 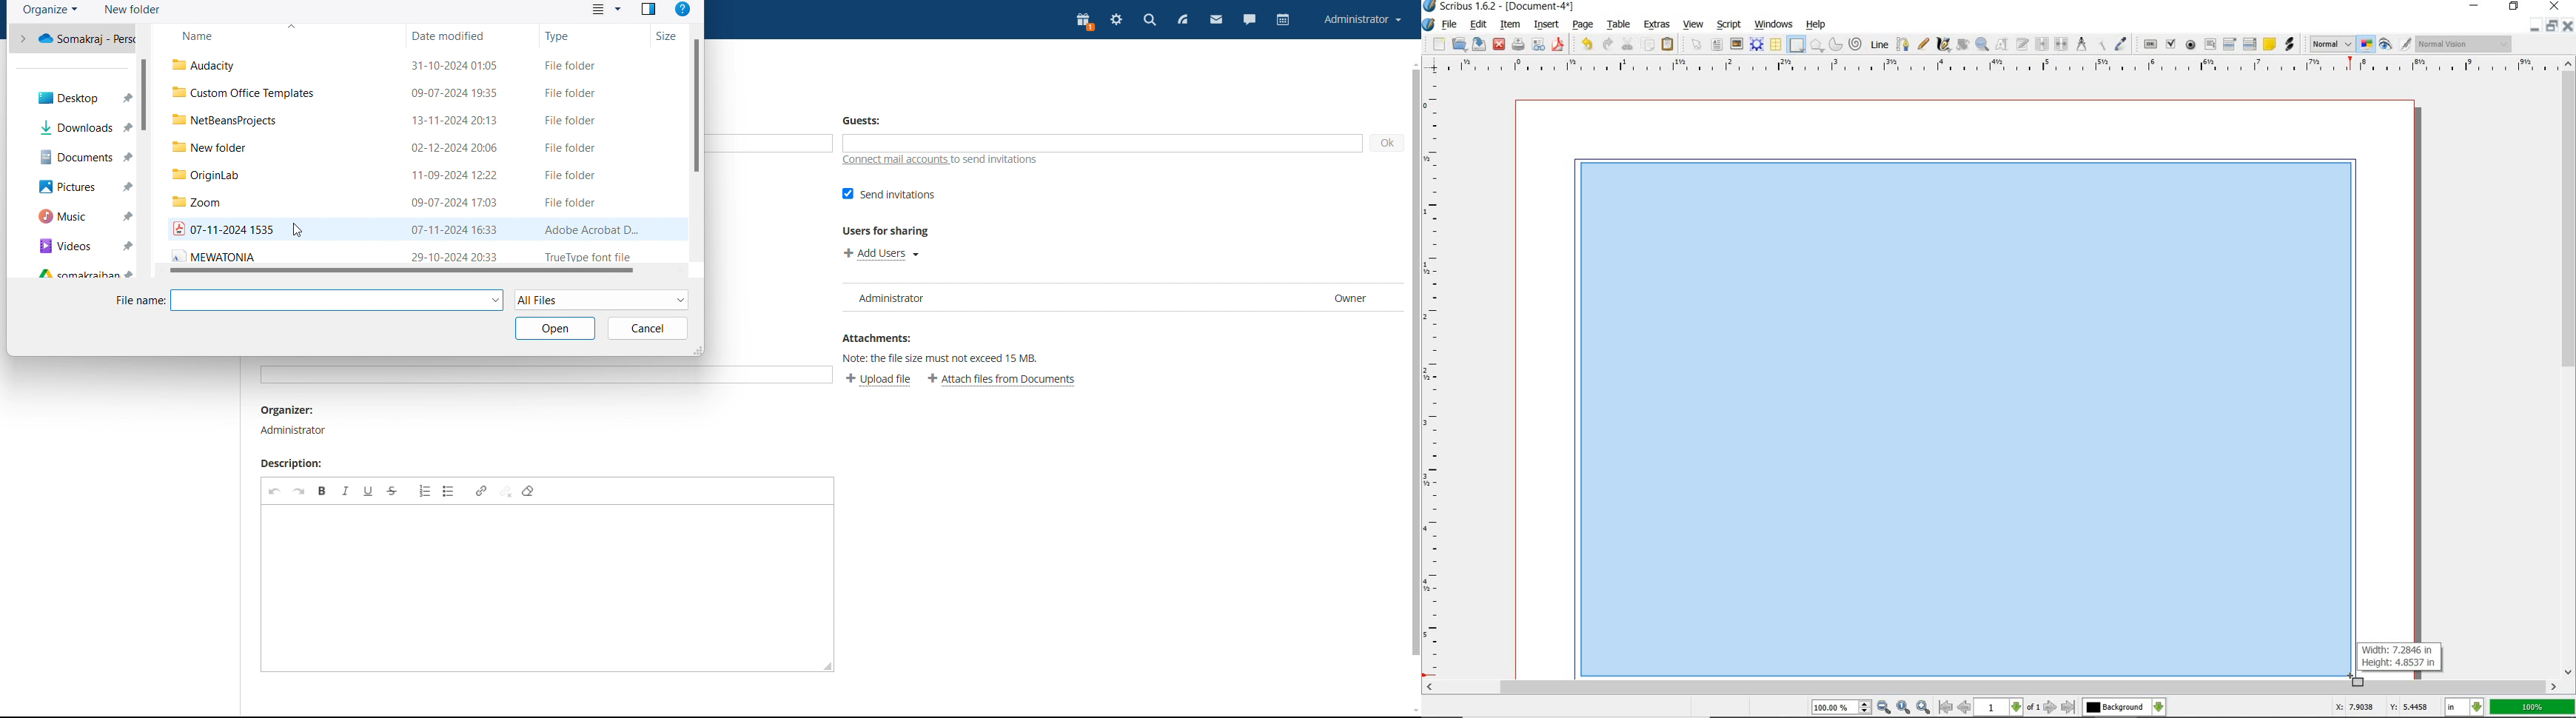 I want to click on page, so click(x=1584, y=25).